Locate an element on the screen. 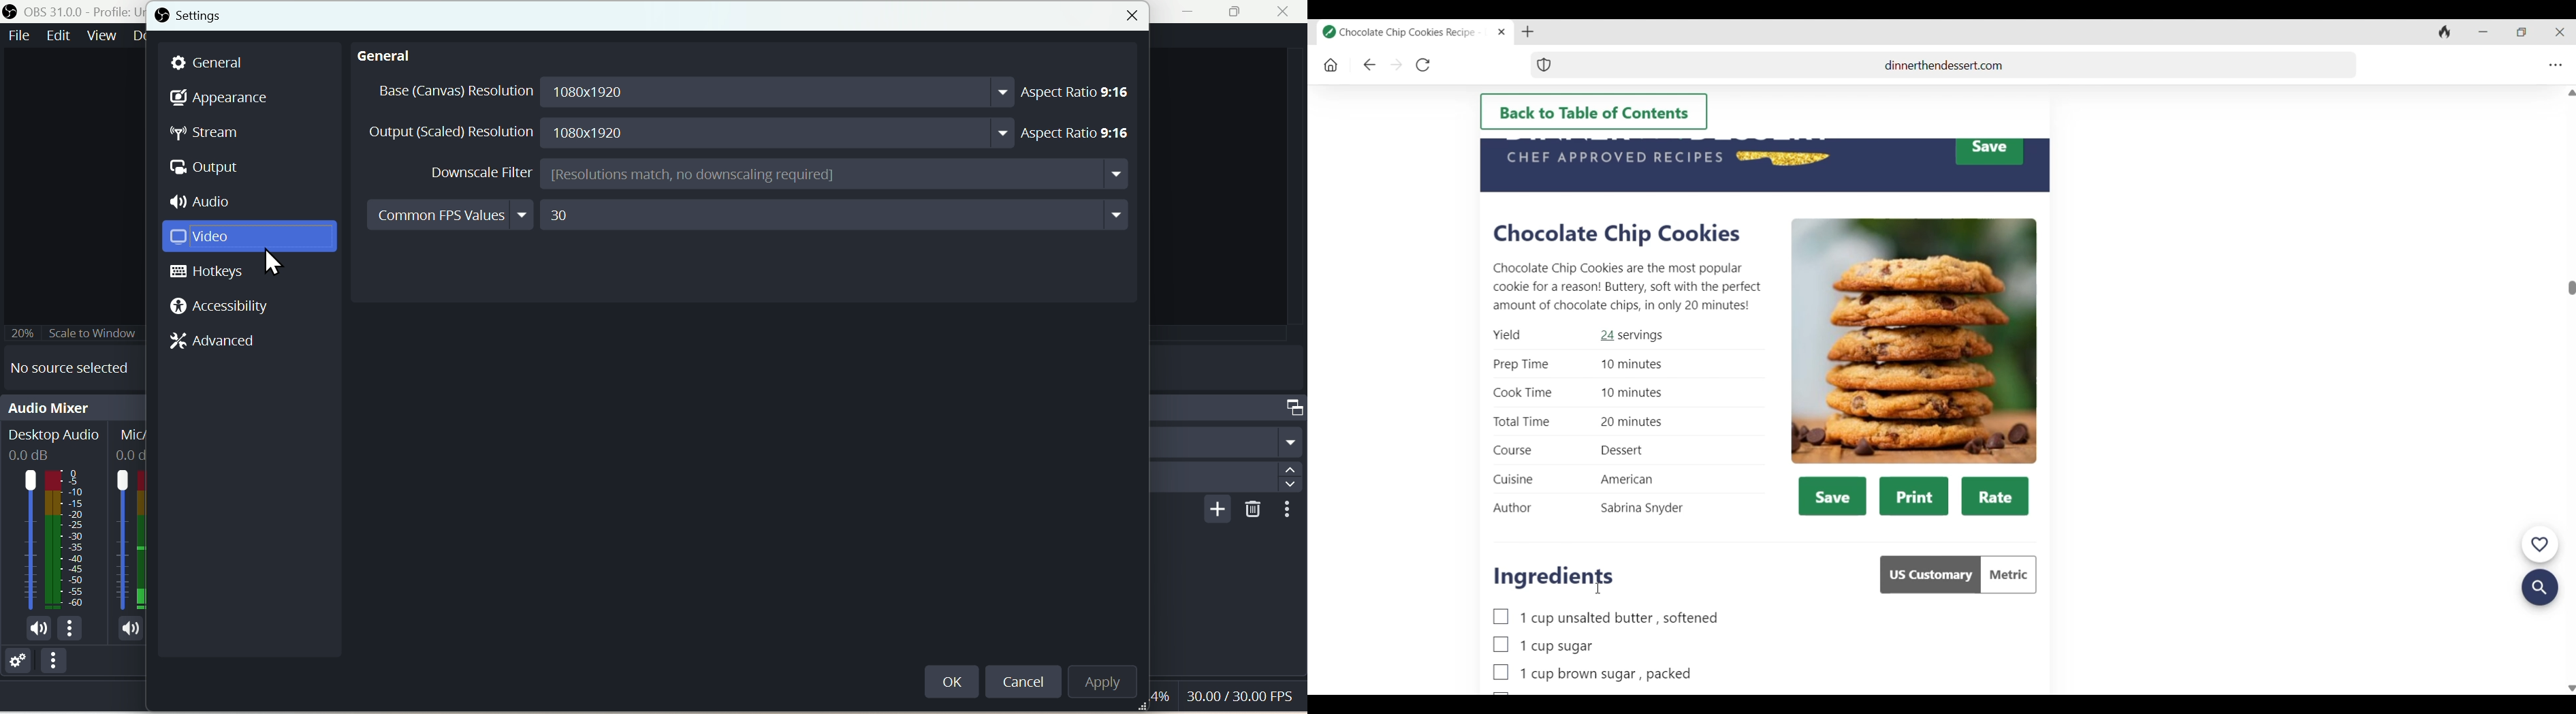 The height and width of the screenshot is (728, 2576). Yield 24 servings is located at coordinates (1578, 336).